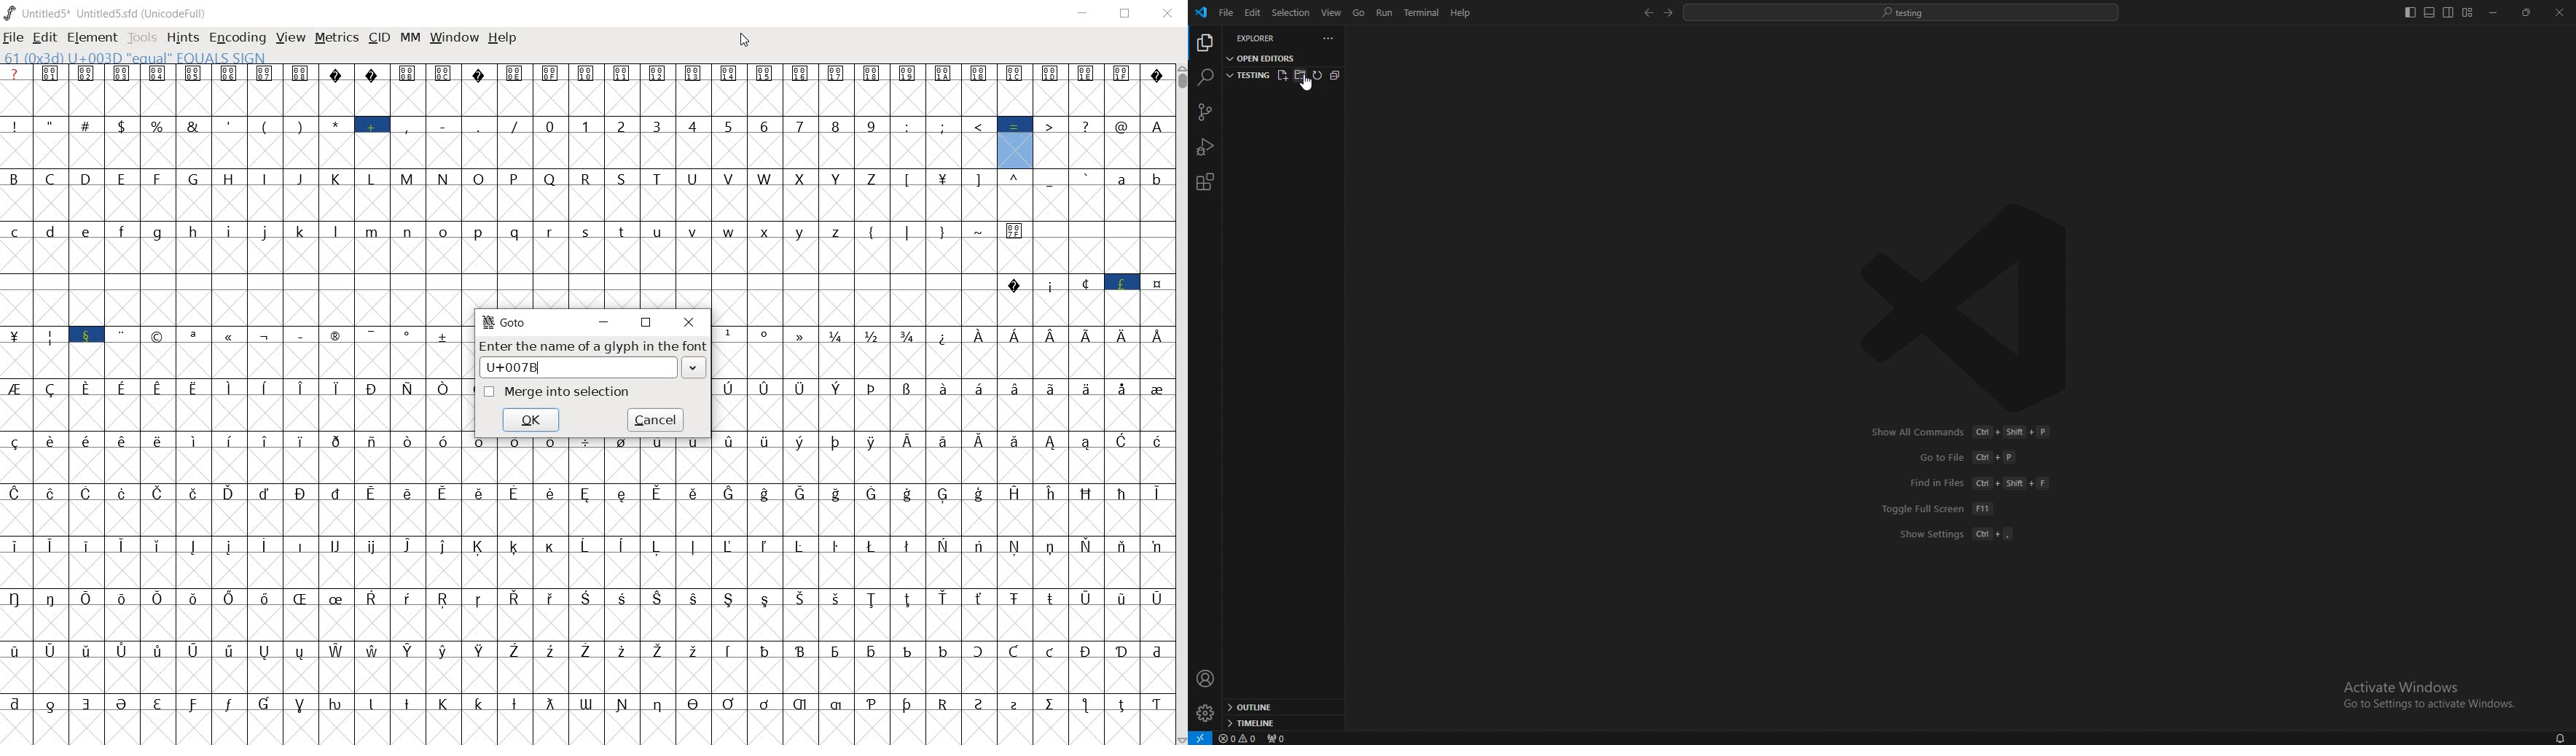  I want to click on options, so click(1329, 38).